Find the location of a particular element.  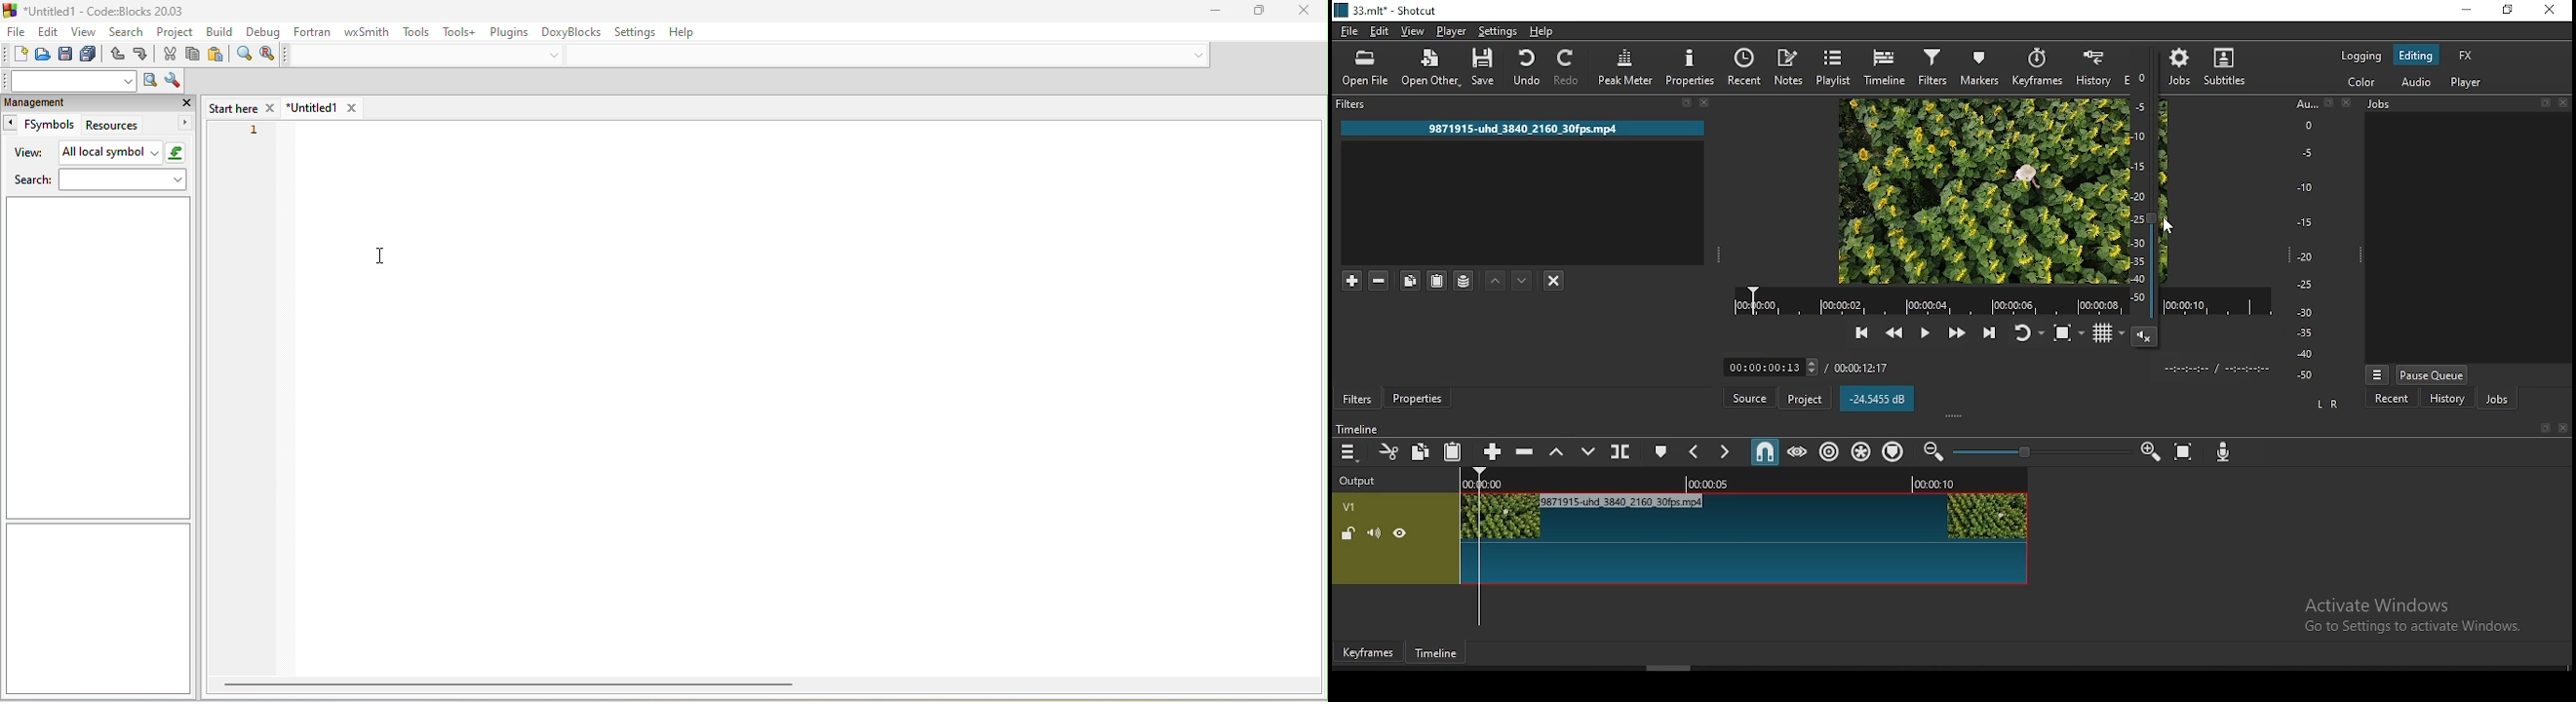

ripple delete is located at coordinates (1528, 453).